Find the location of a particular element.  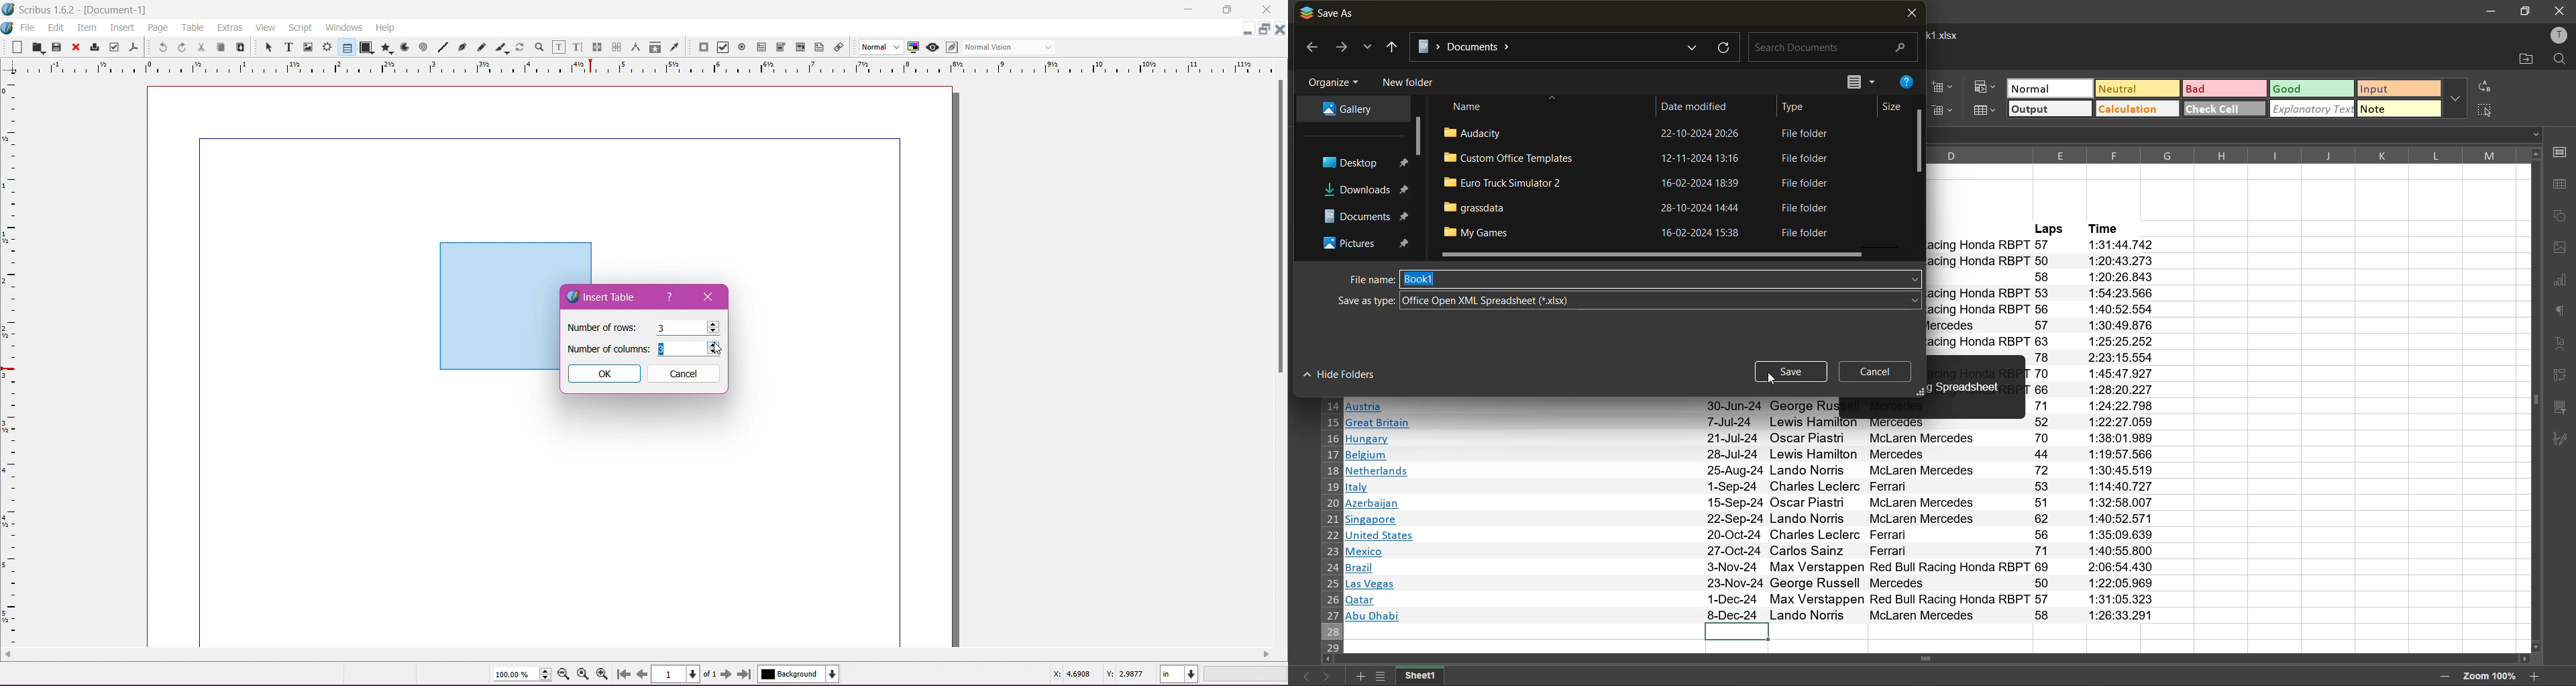

Hungary 21-Jul-24 Oscar Fiastn McLaren Mercedes 70 1:38:01.989 is located at coordinates (1752, 438).